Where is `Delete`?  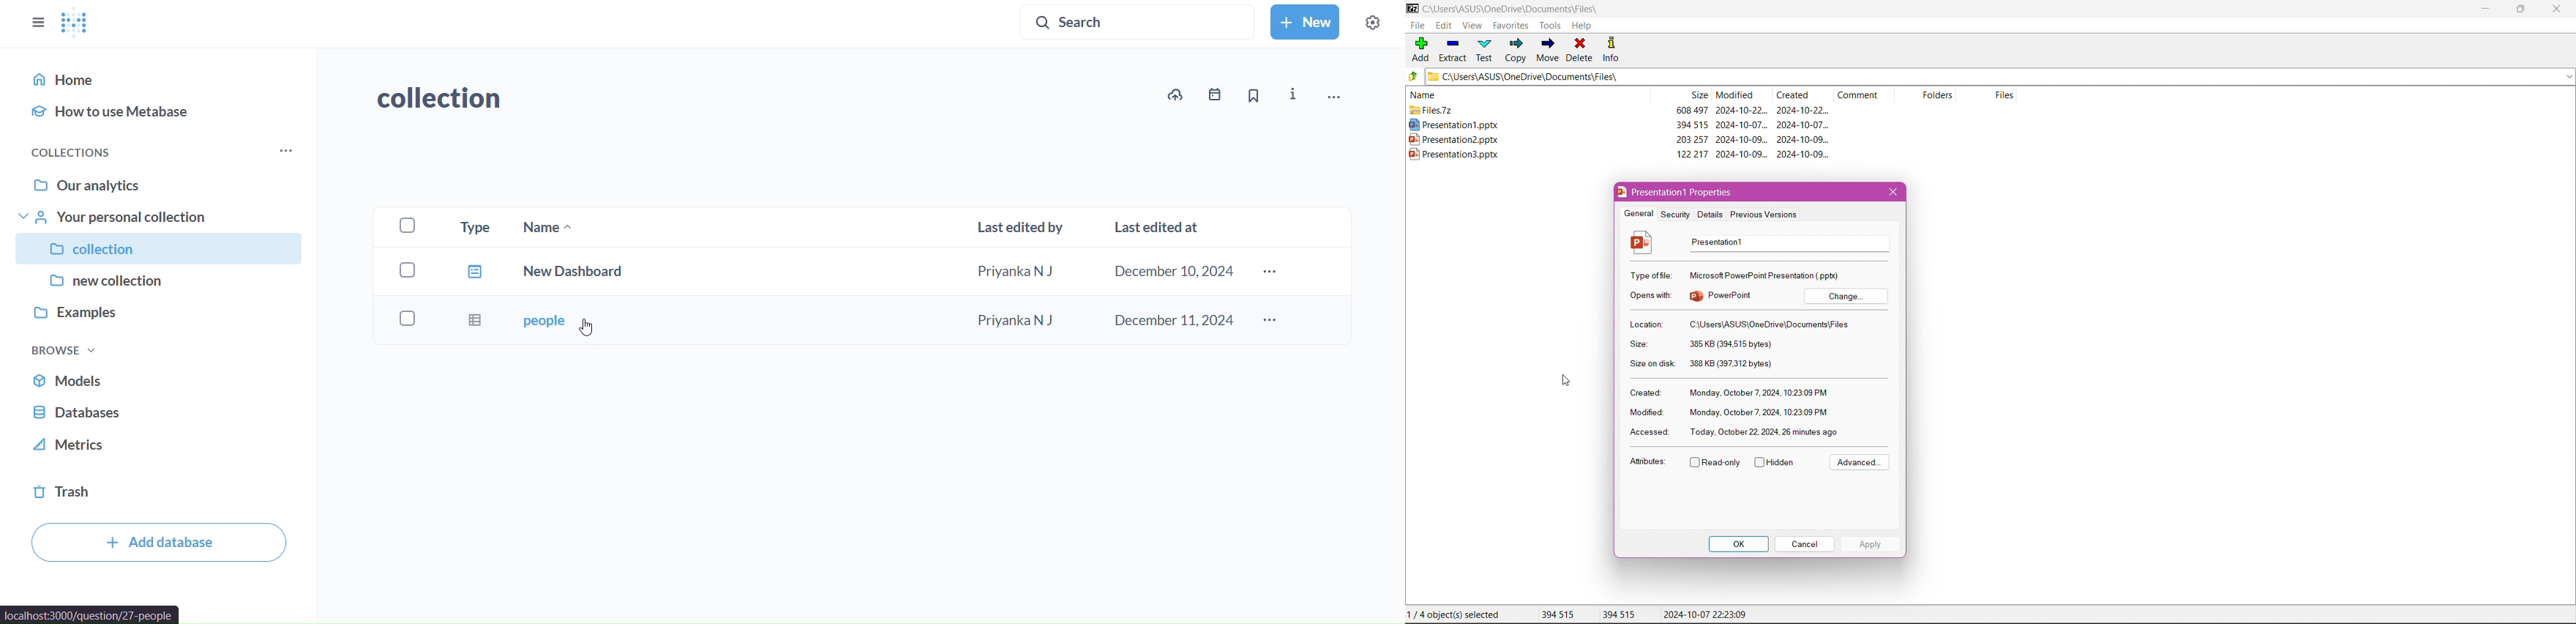 Delete is located at coordinates (1581, 50).